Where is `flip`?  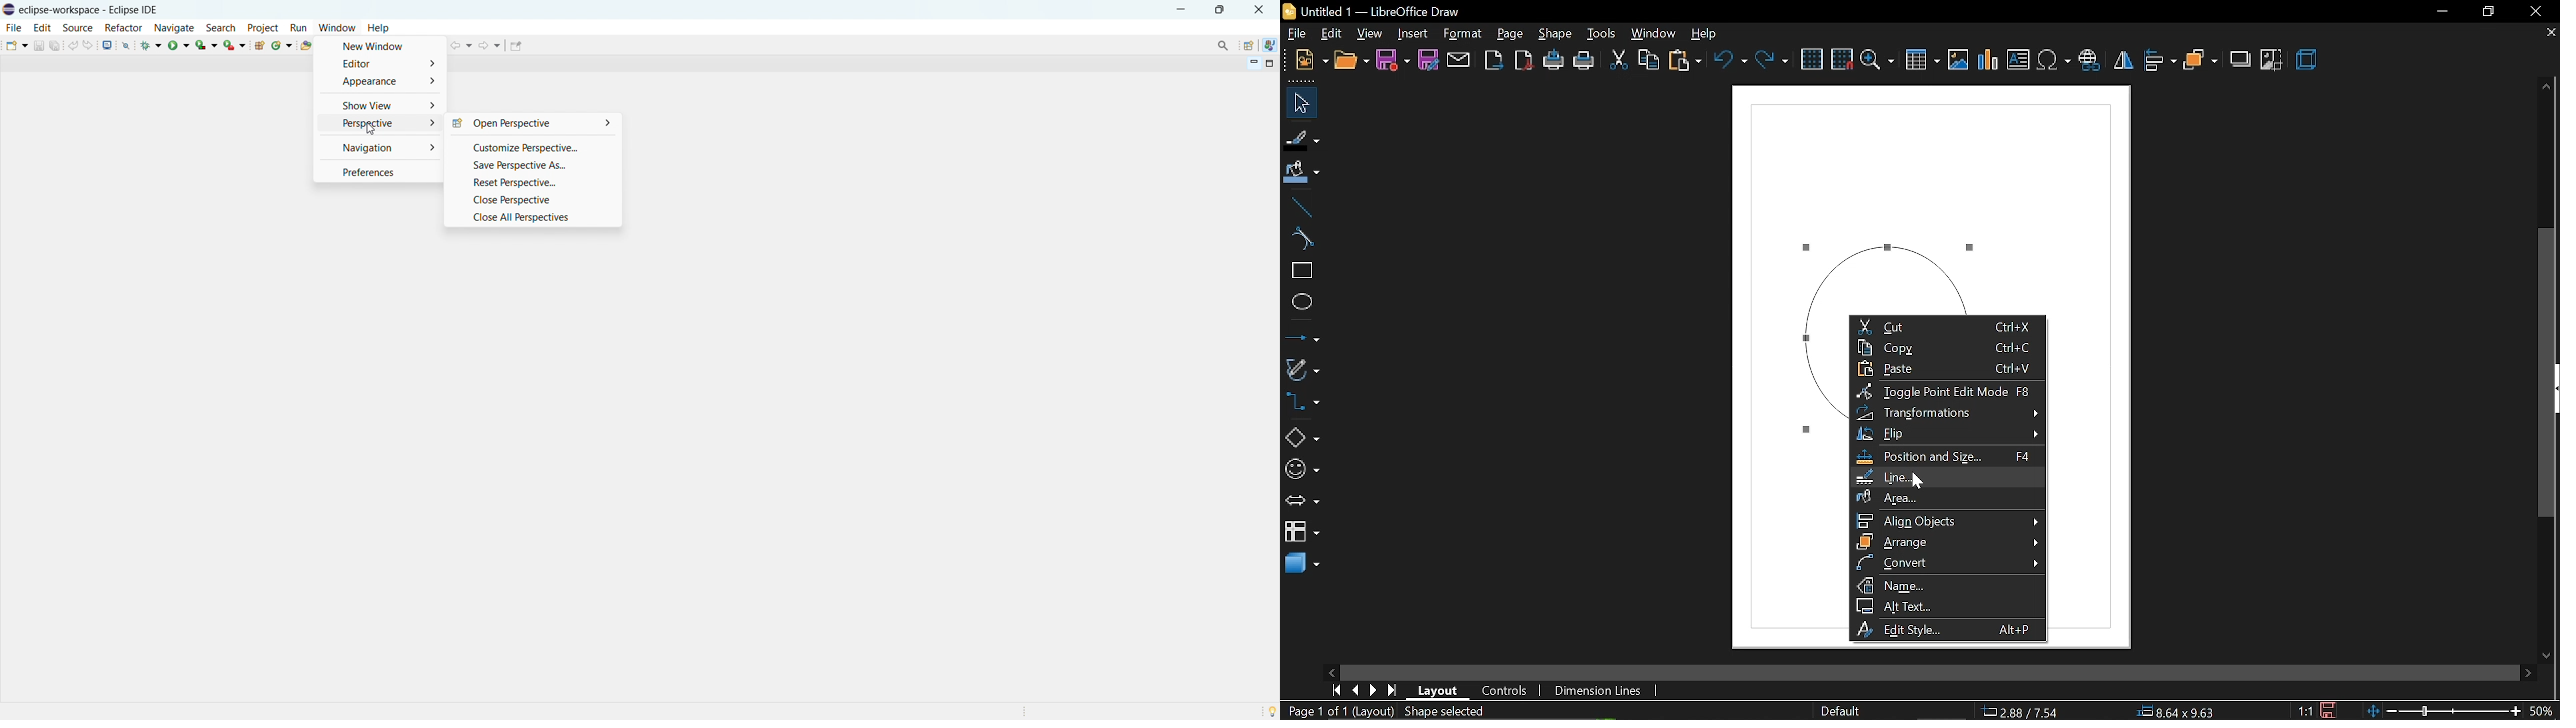 flip is located at coordinates (2122, 59).